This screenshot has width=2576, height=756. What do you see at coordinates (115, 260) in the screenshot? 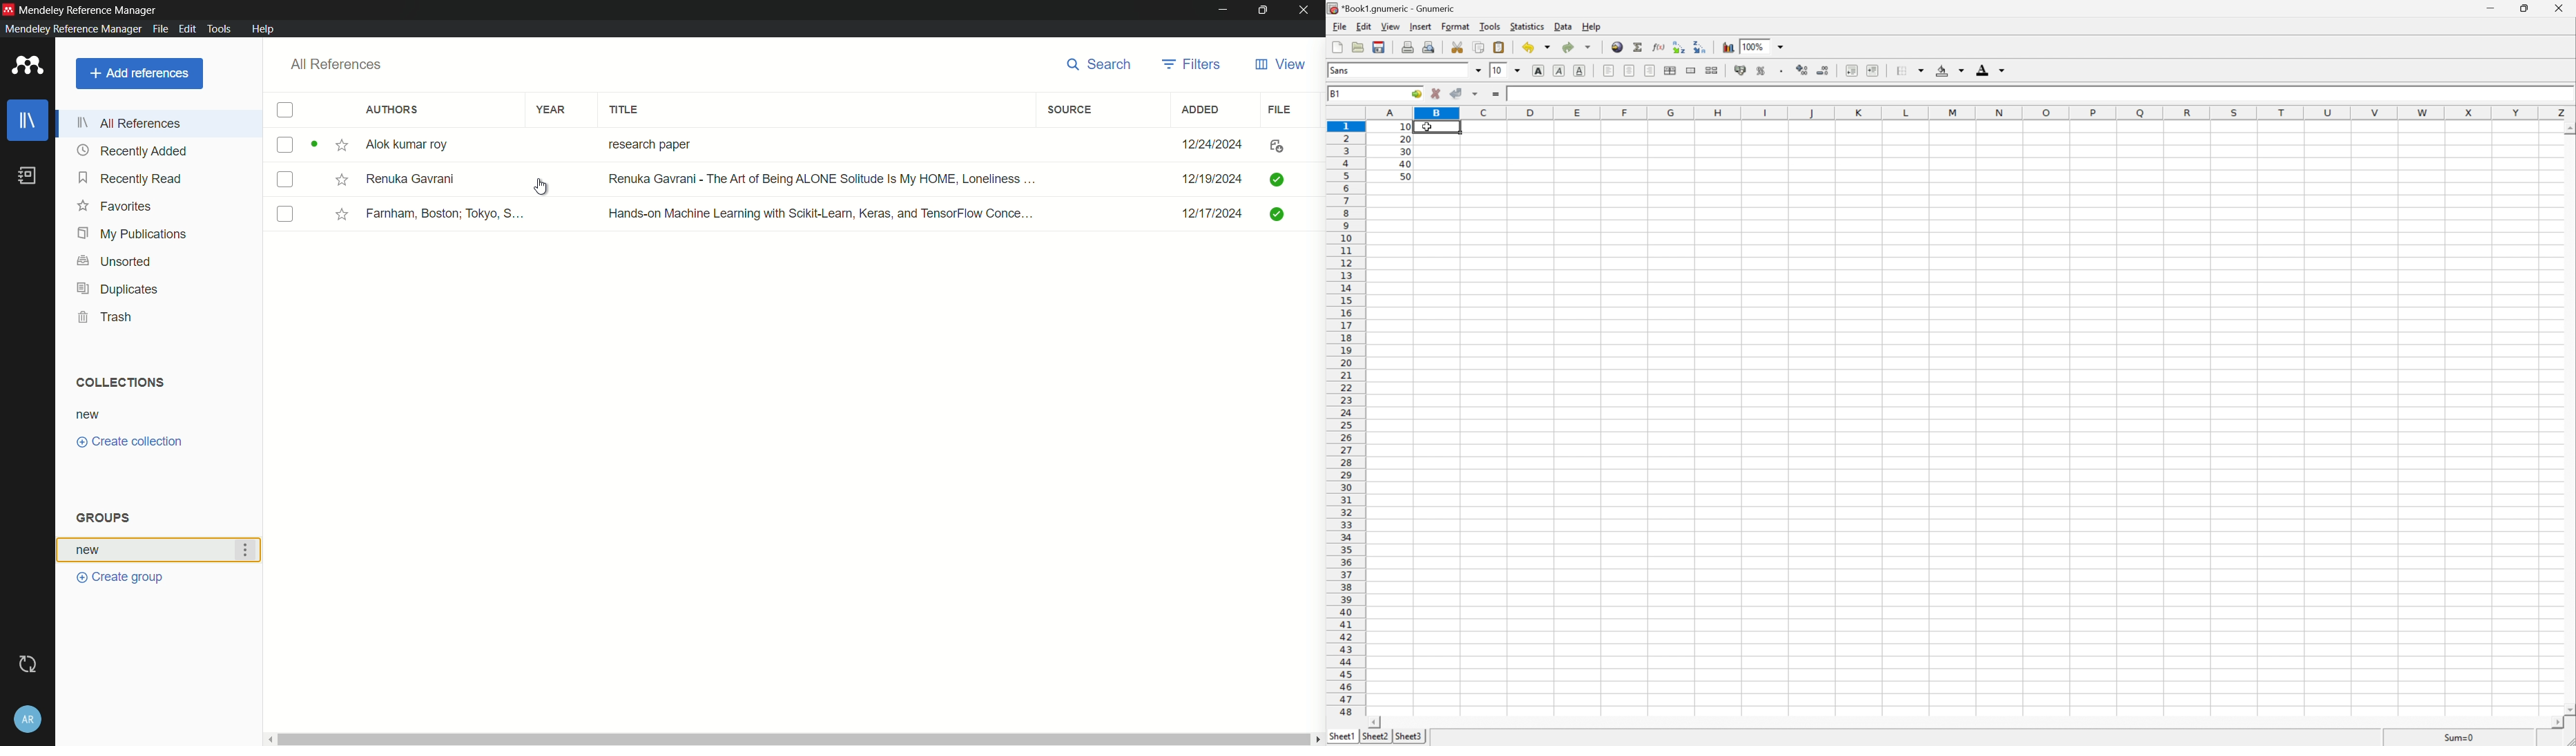
I see `unsorted` at bounding box center [115, 260].